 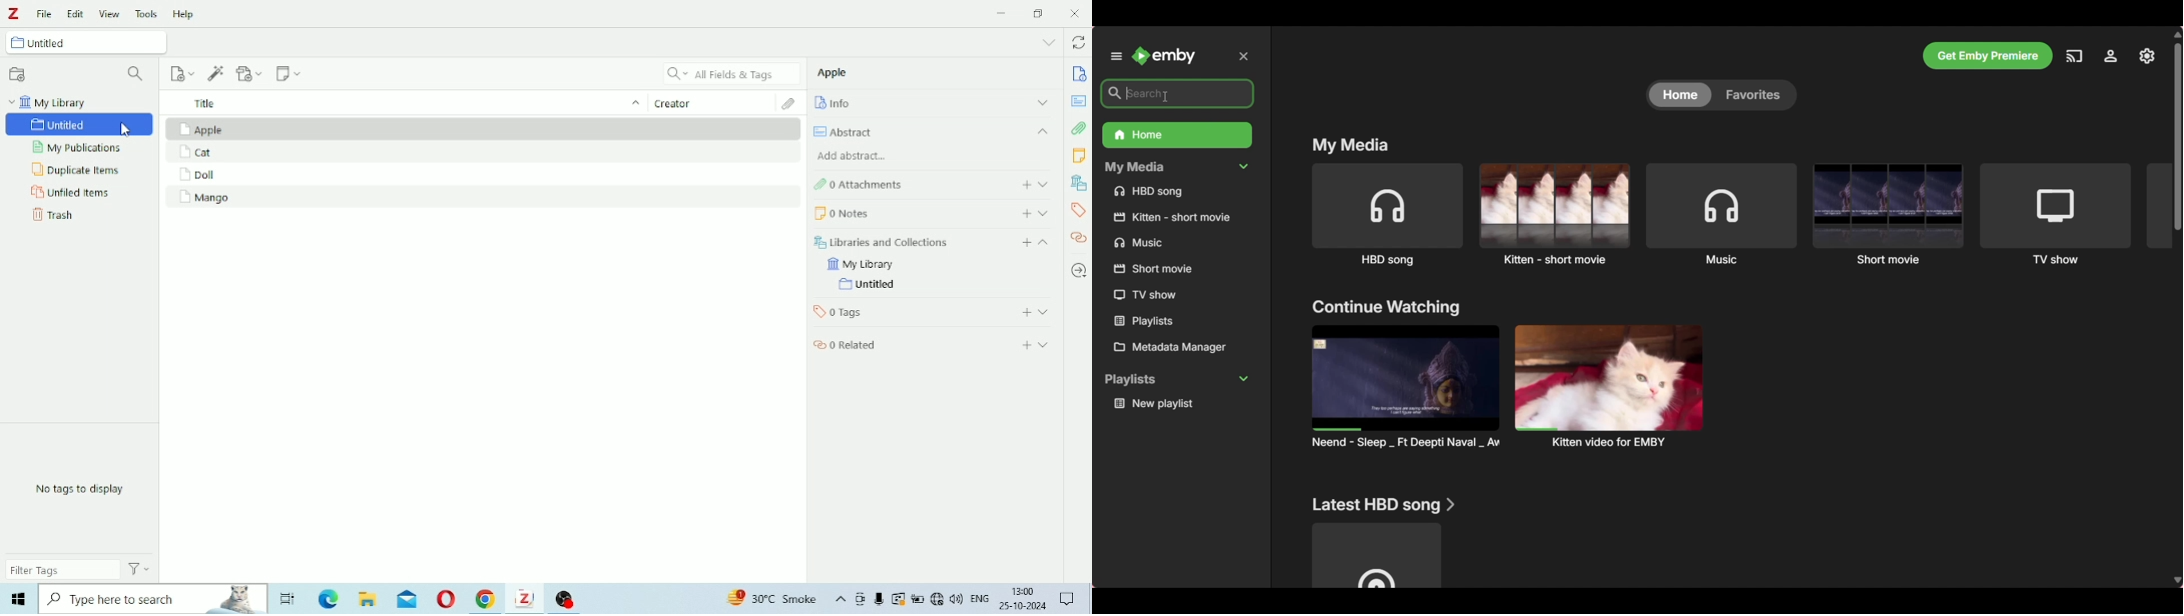 What do you see at coordinates (1043, 345) in the screenshot?
I see `Expand section` at bounding box center [1043, 345].